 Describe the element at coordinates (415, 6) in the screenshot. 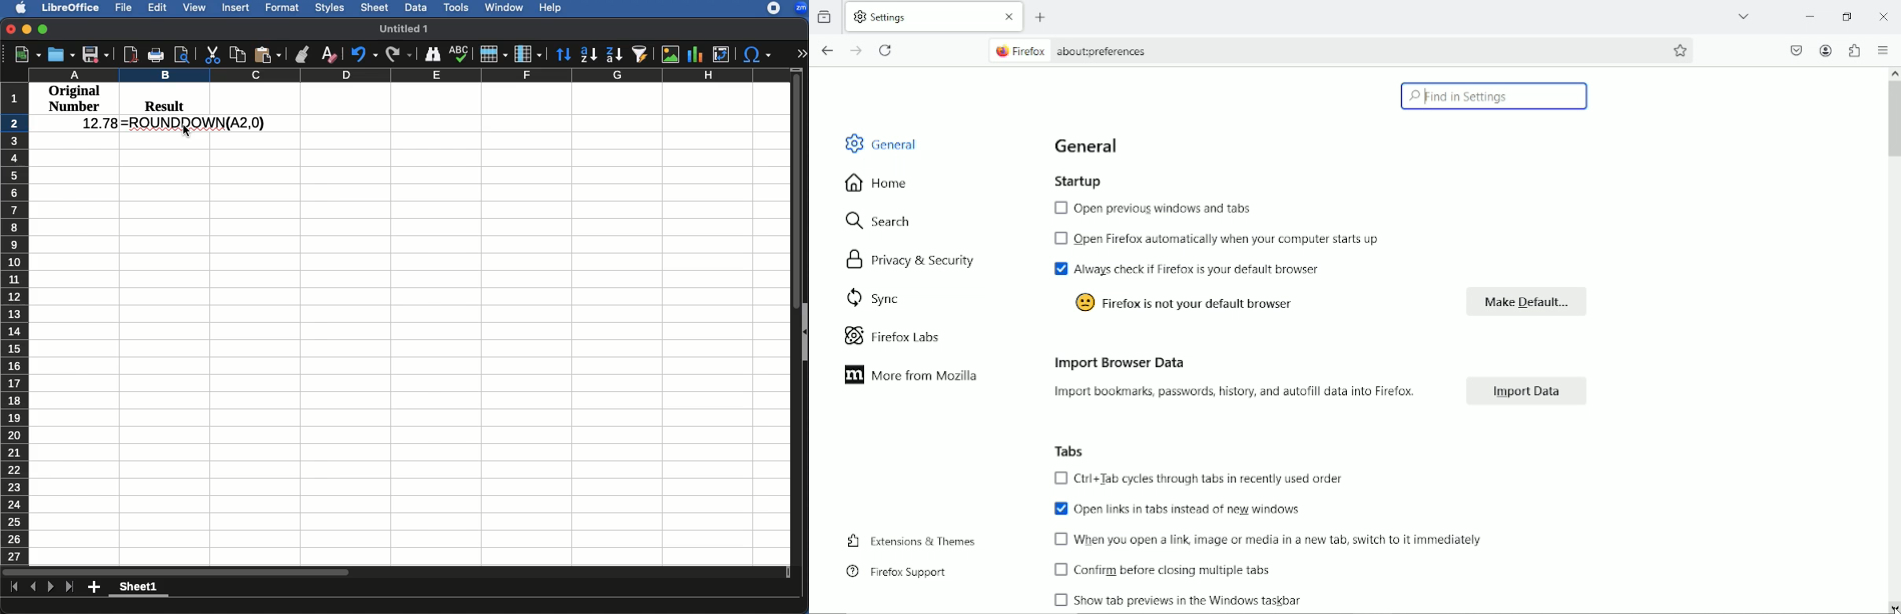

I see `Data` at that location.